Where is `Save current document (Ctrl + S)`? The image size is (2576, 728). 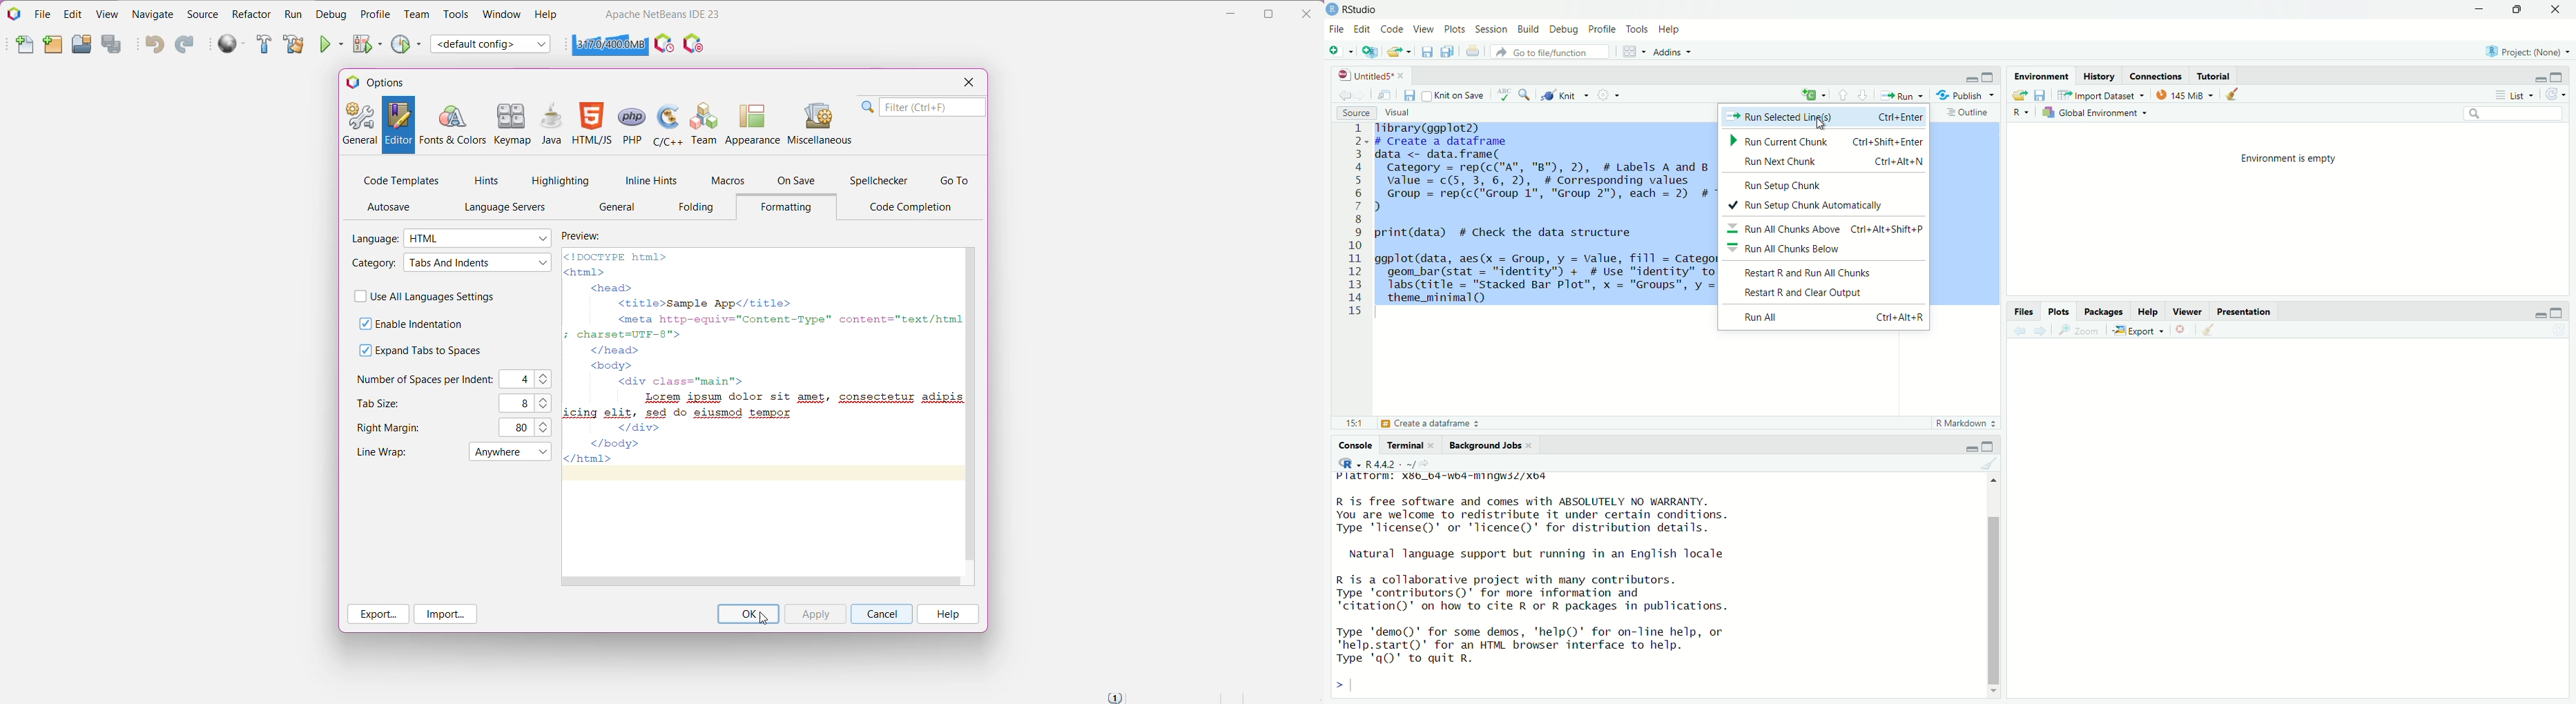
Save current document (Ctrl + S) is located at coordinates (1410, 94).